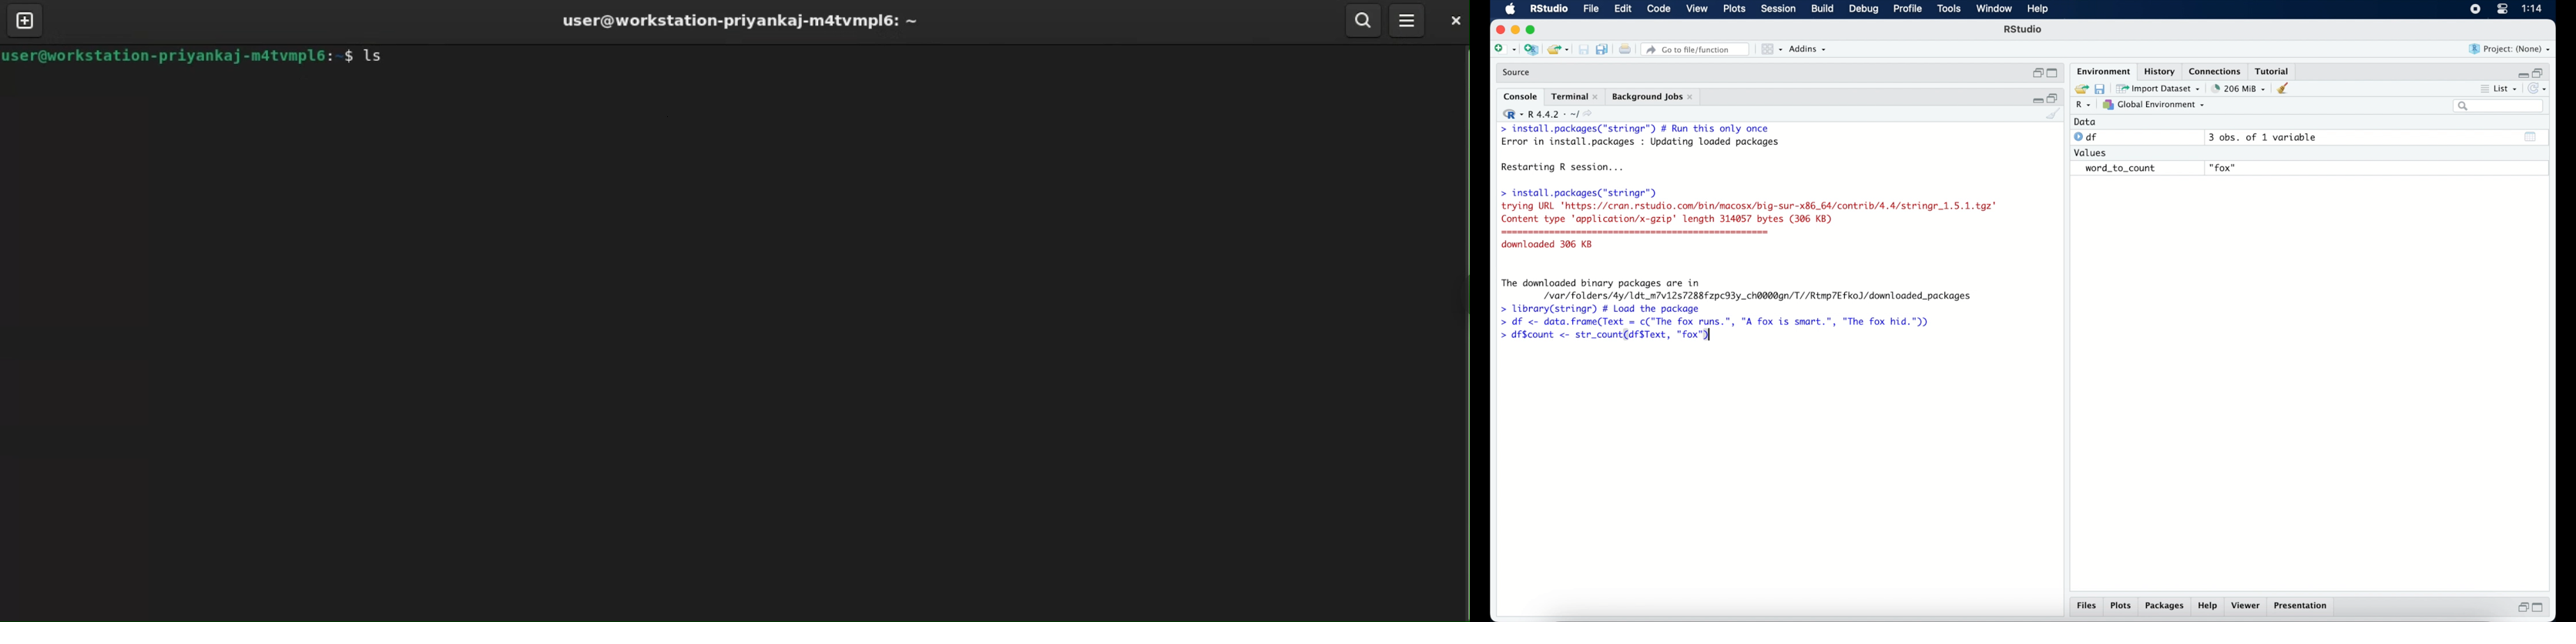 The width and height of the screenshot is (2576, 644). Describe the element at coordinates (1735, 9) in the screenshot. I see `plots` at that location.